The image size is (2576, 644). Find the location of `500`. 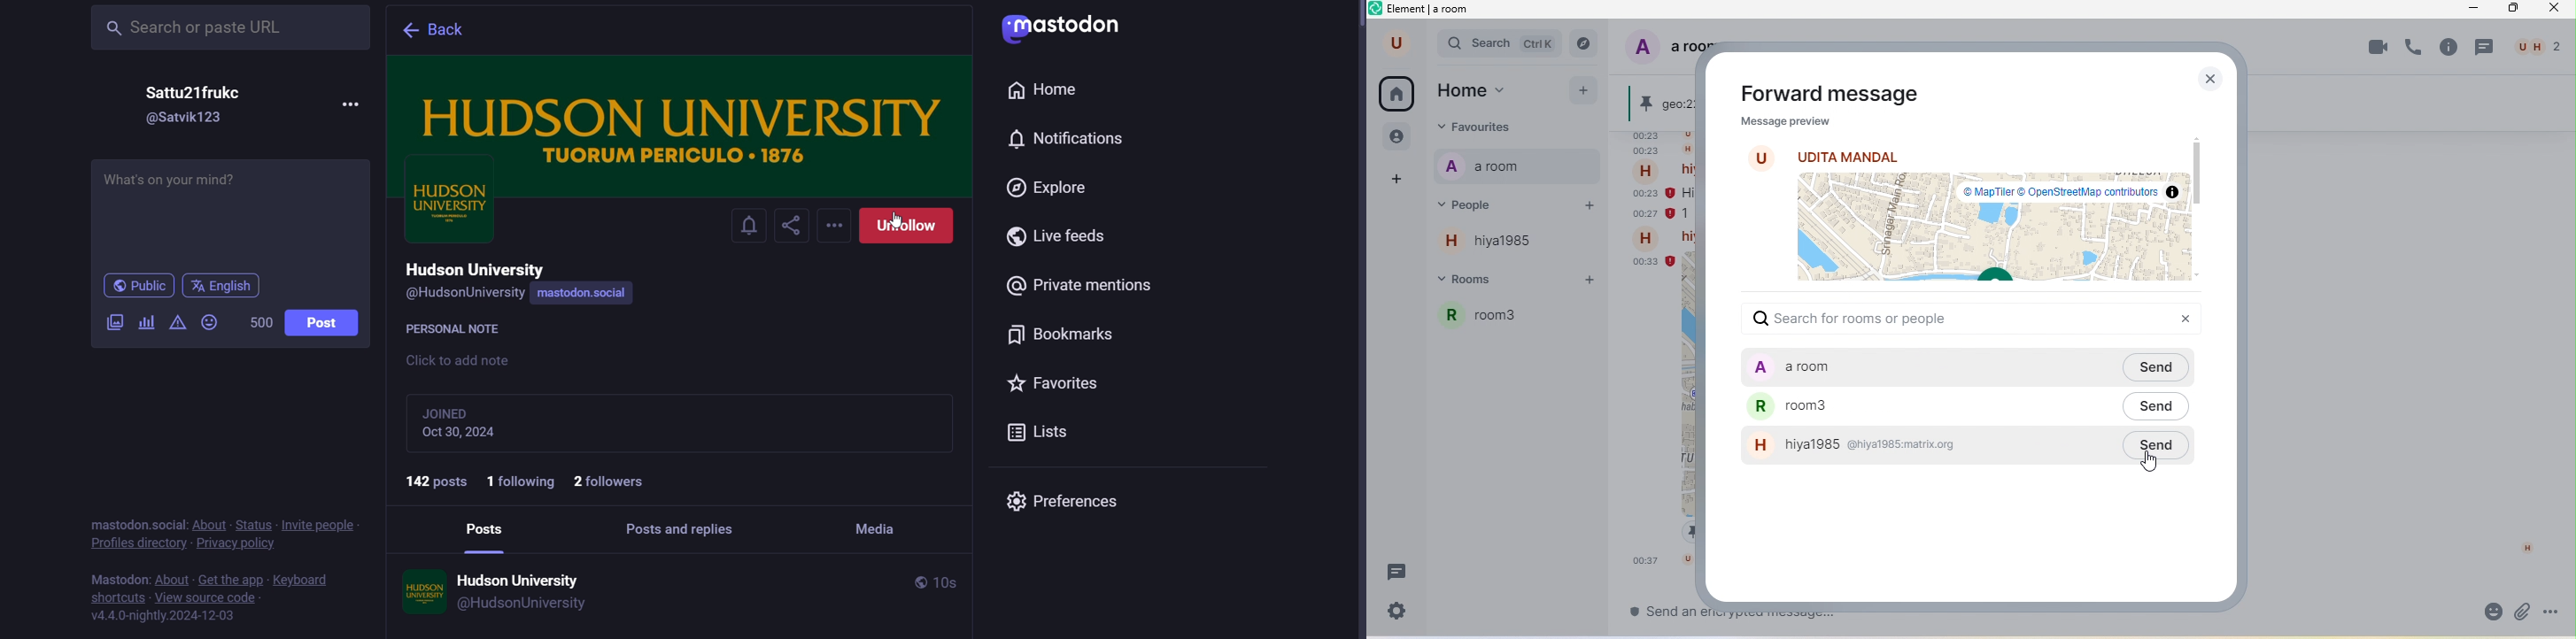

500 is located at coordinates (260, 324).